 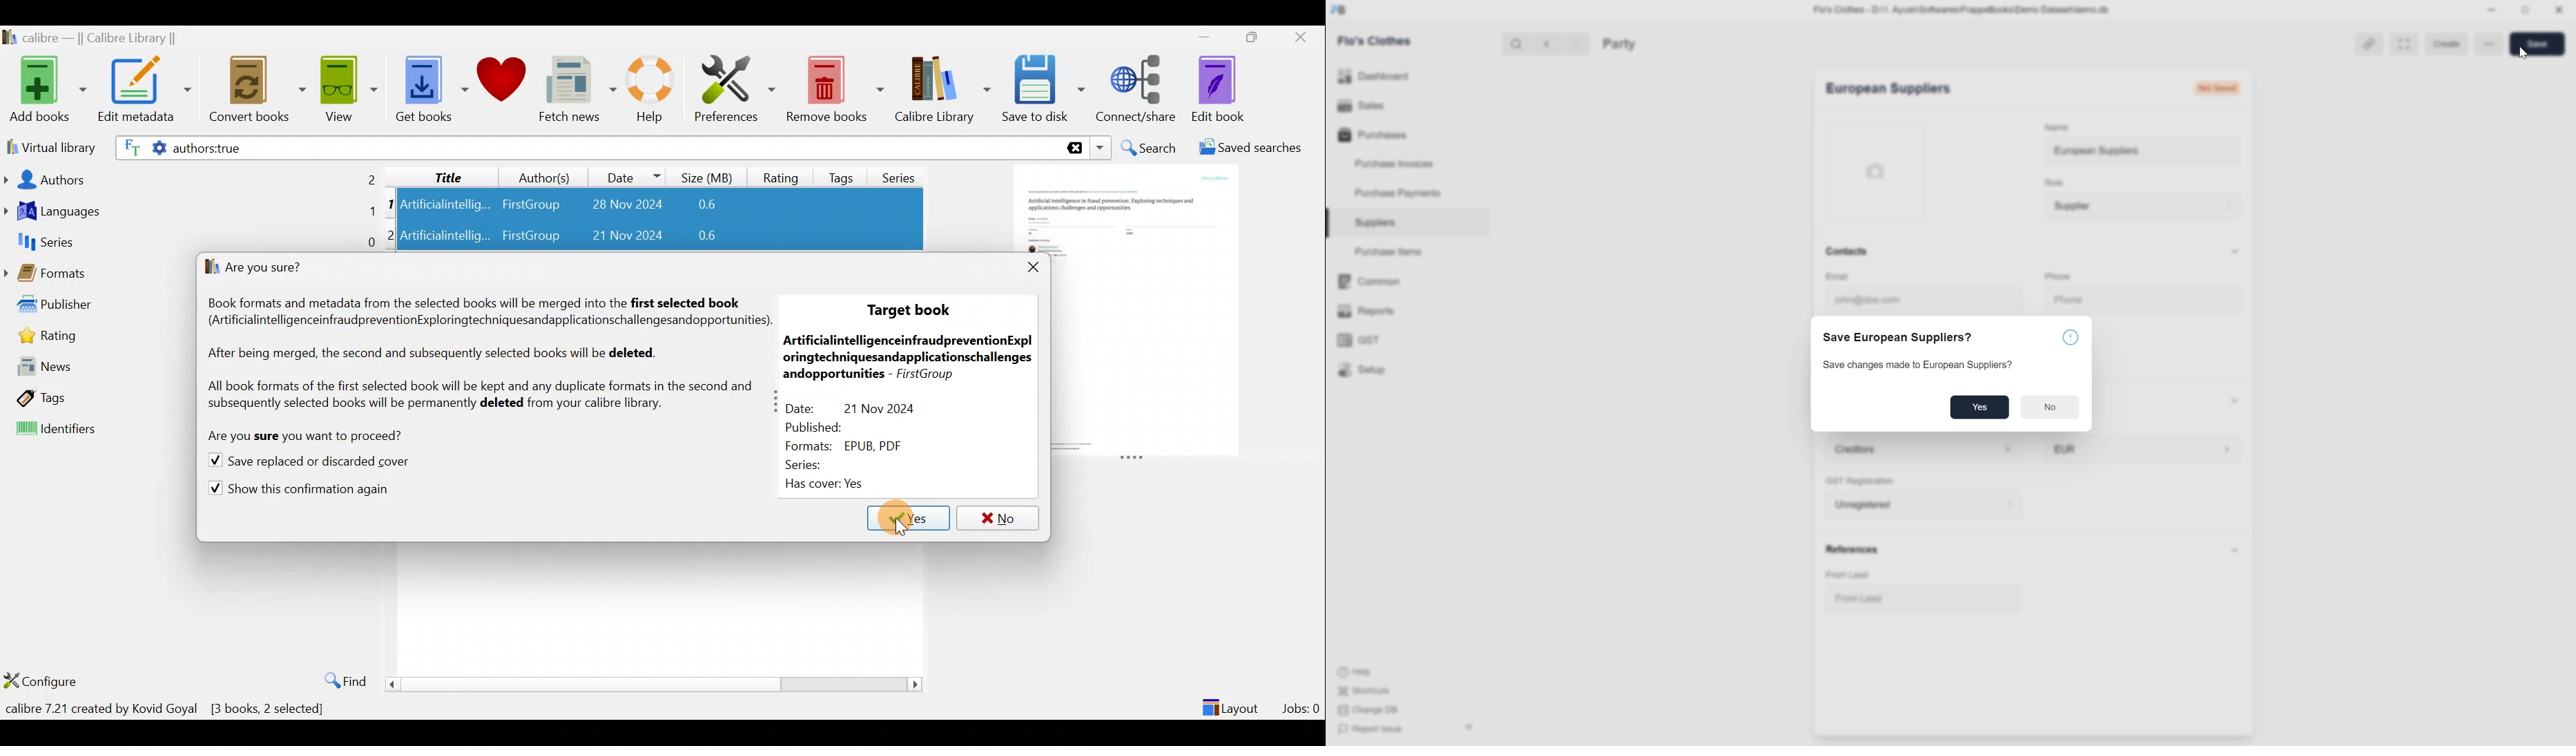 I want to click on Configure, so click(x=44, y=680).